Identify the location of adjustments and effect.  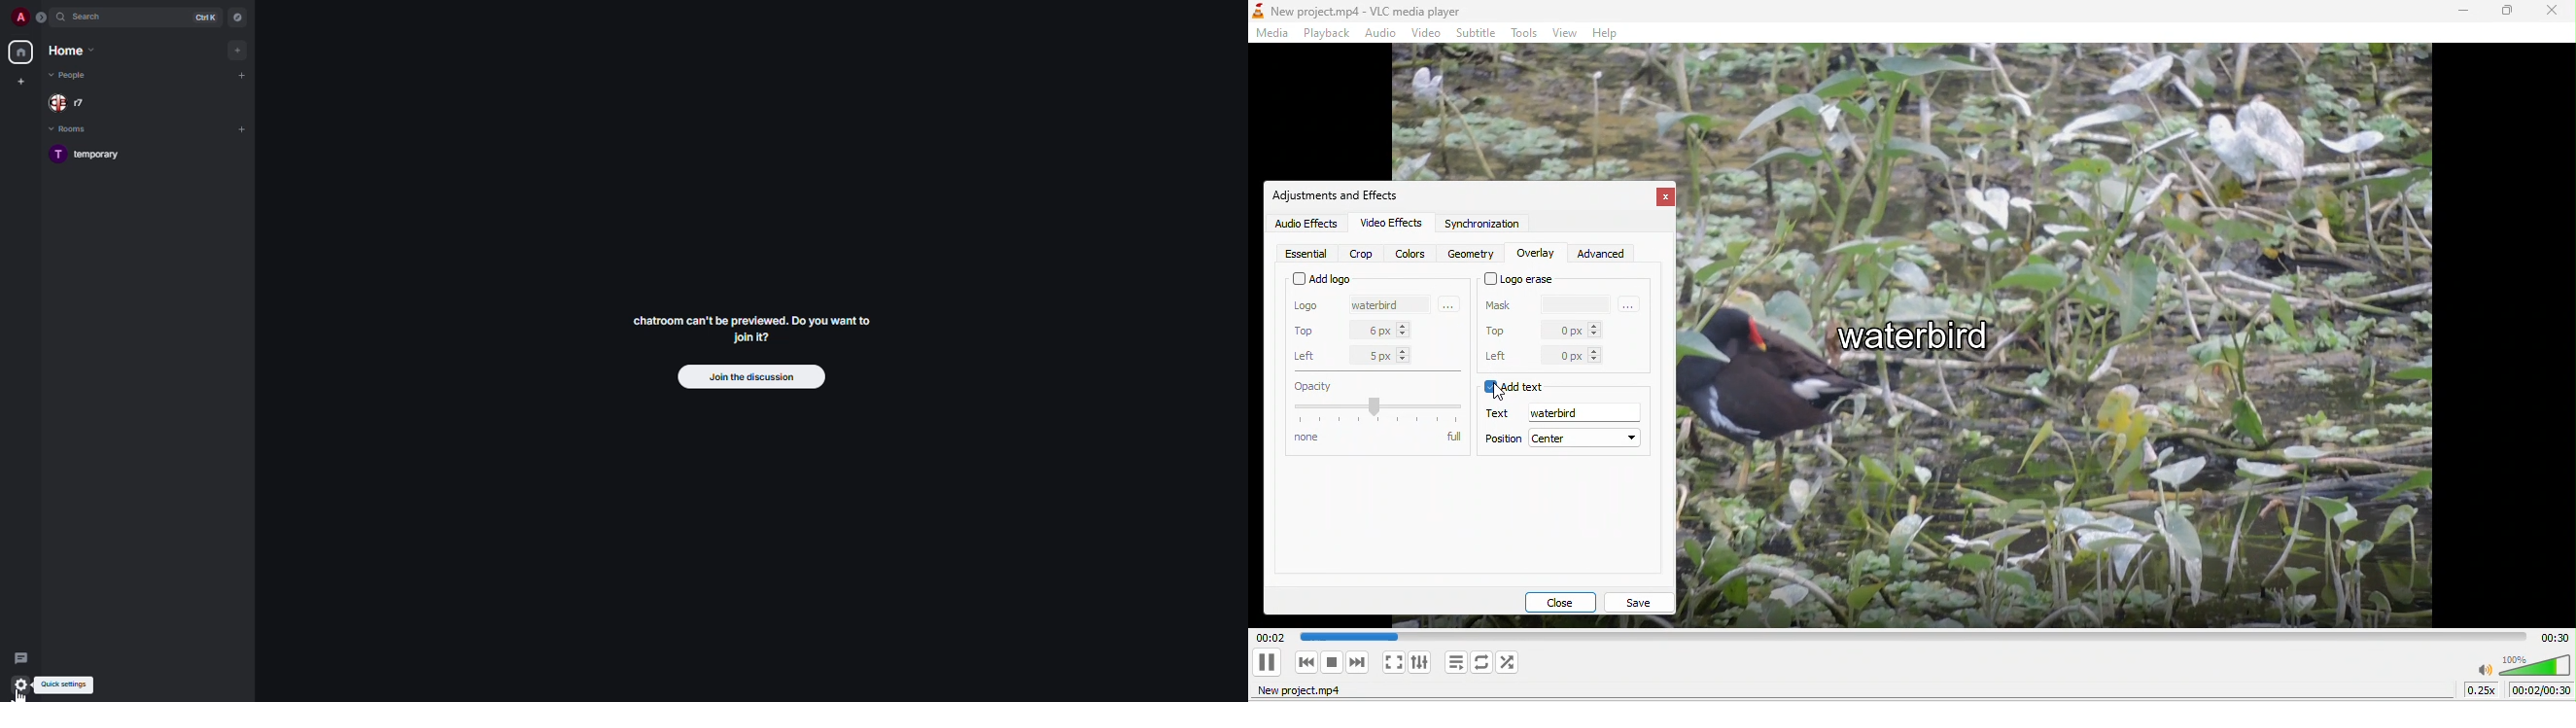
(1342, 195).